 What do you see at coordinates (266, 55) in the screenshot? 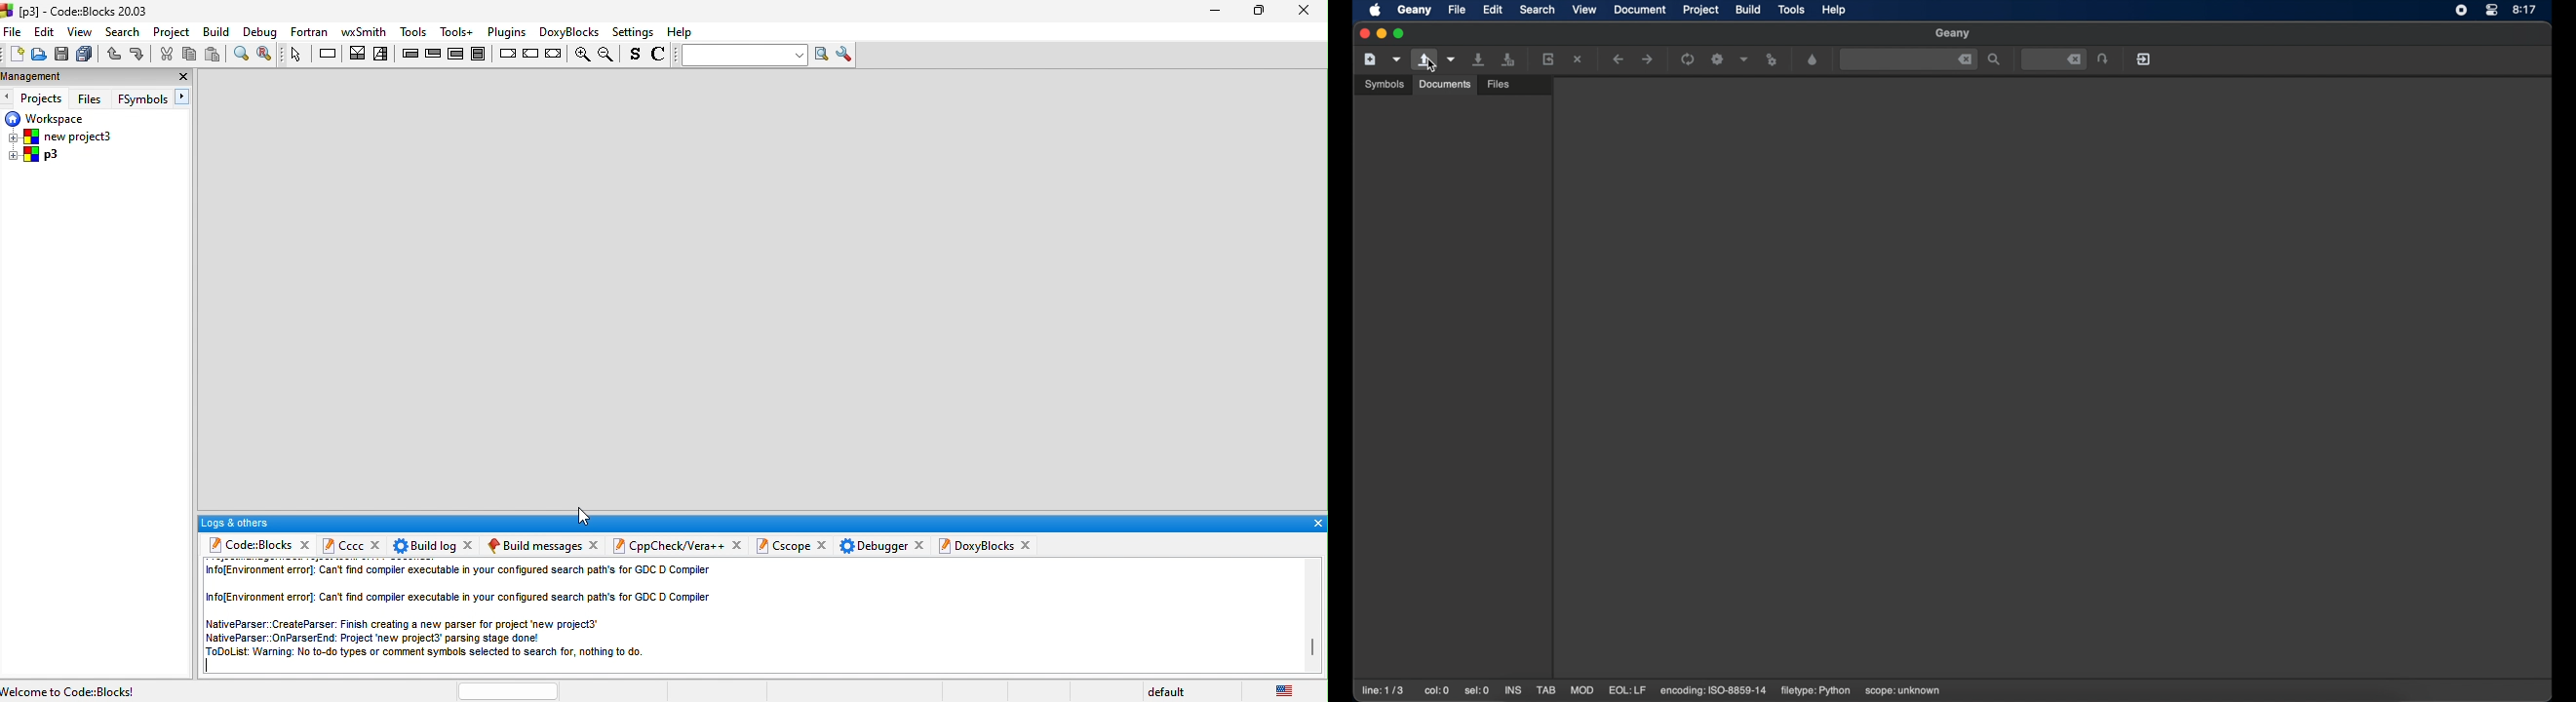
I see `replace` at bounding box center [266, 55].